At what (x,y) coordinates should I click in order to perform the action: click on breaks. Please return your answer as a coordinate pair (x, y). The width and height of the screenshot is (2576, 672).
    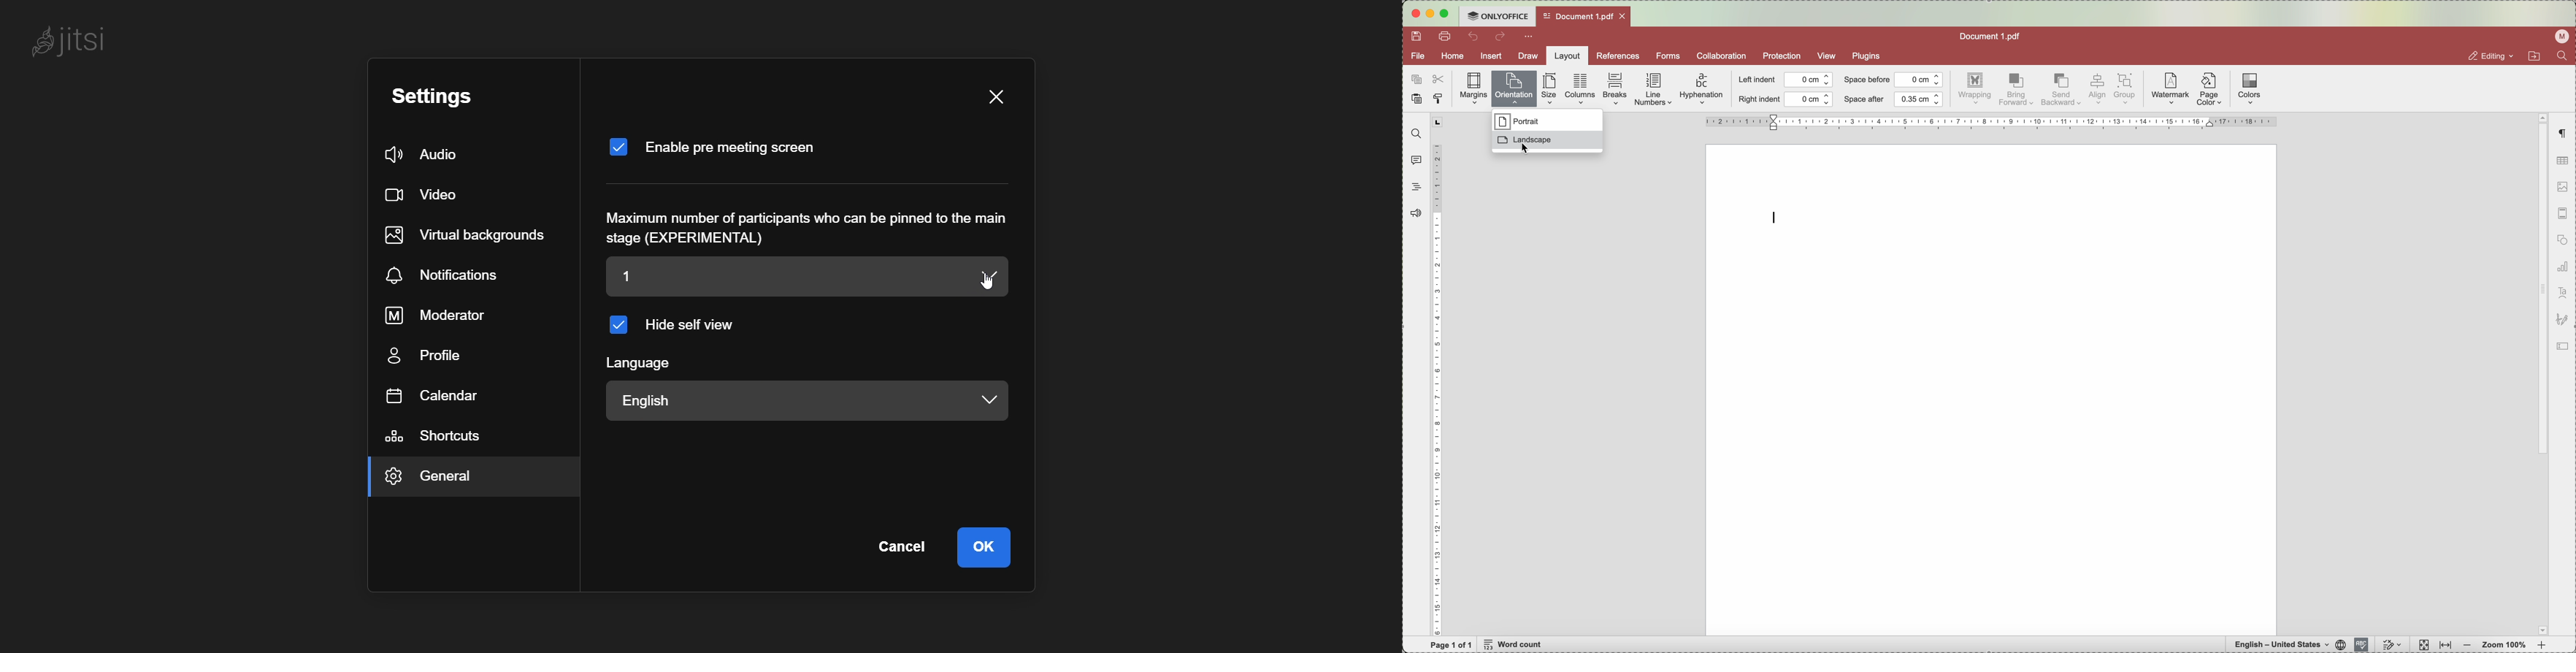
    Looking at the image, I should click on (1615, 89).